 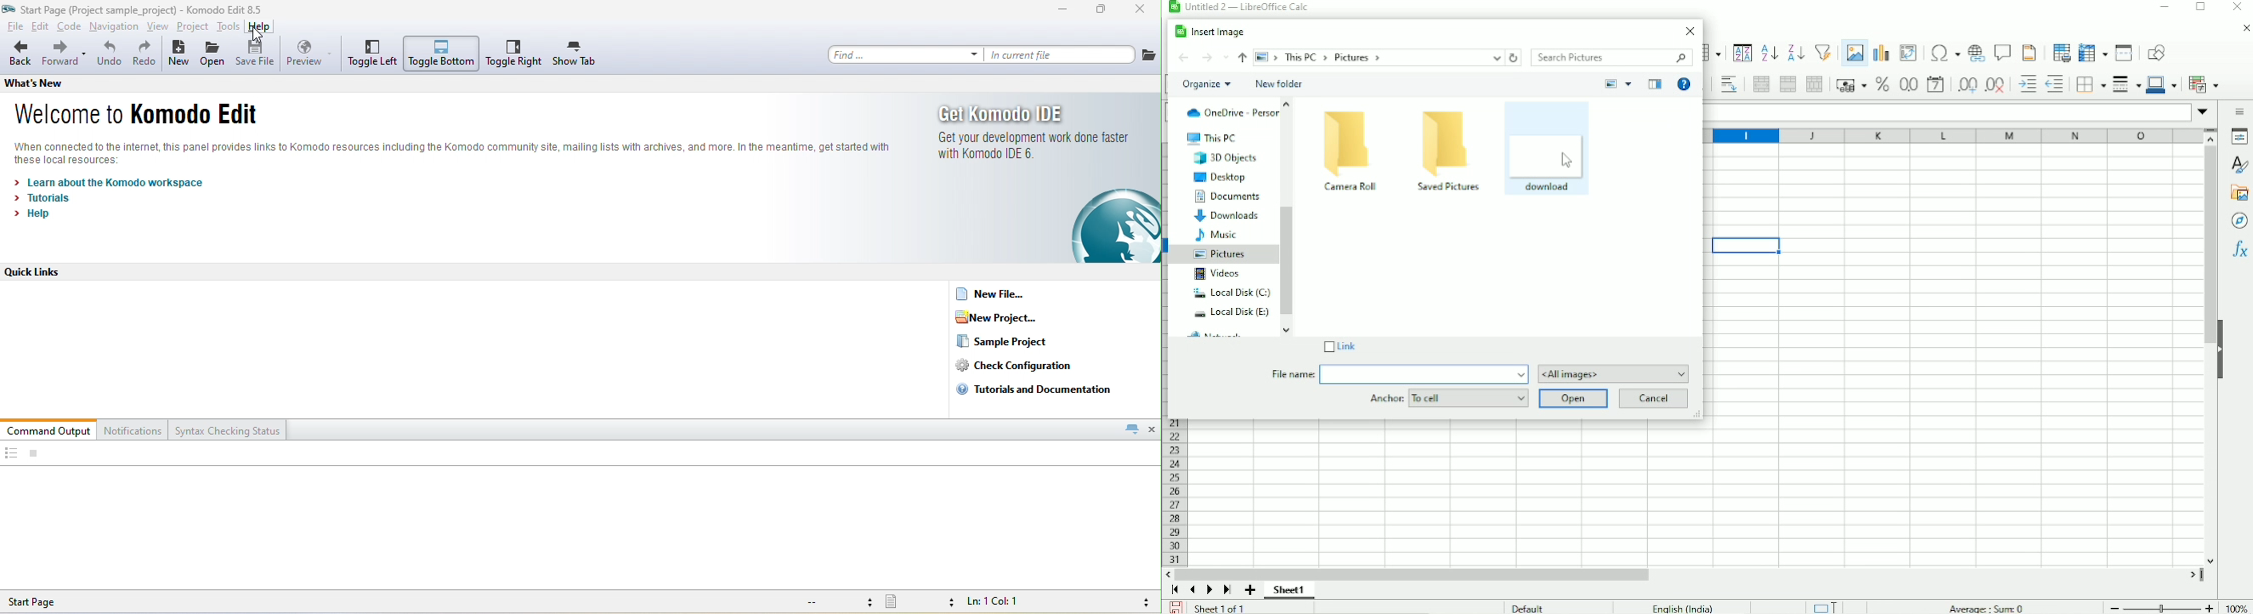 What do you see at coordinates (1814, 84) in the screenshot?
I see `Unmerge cells` at bounding box center [1814, 84].